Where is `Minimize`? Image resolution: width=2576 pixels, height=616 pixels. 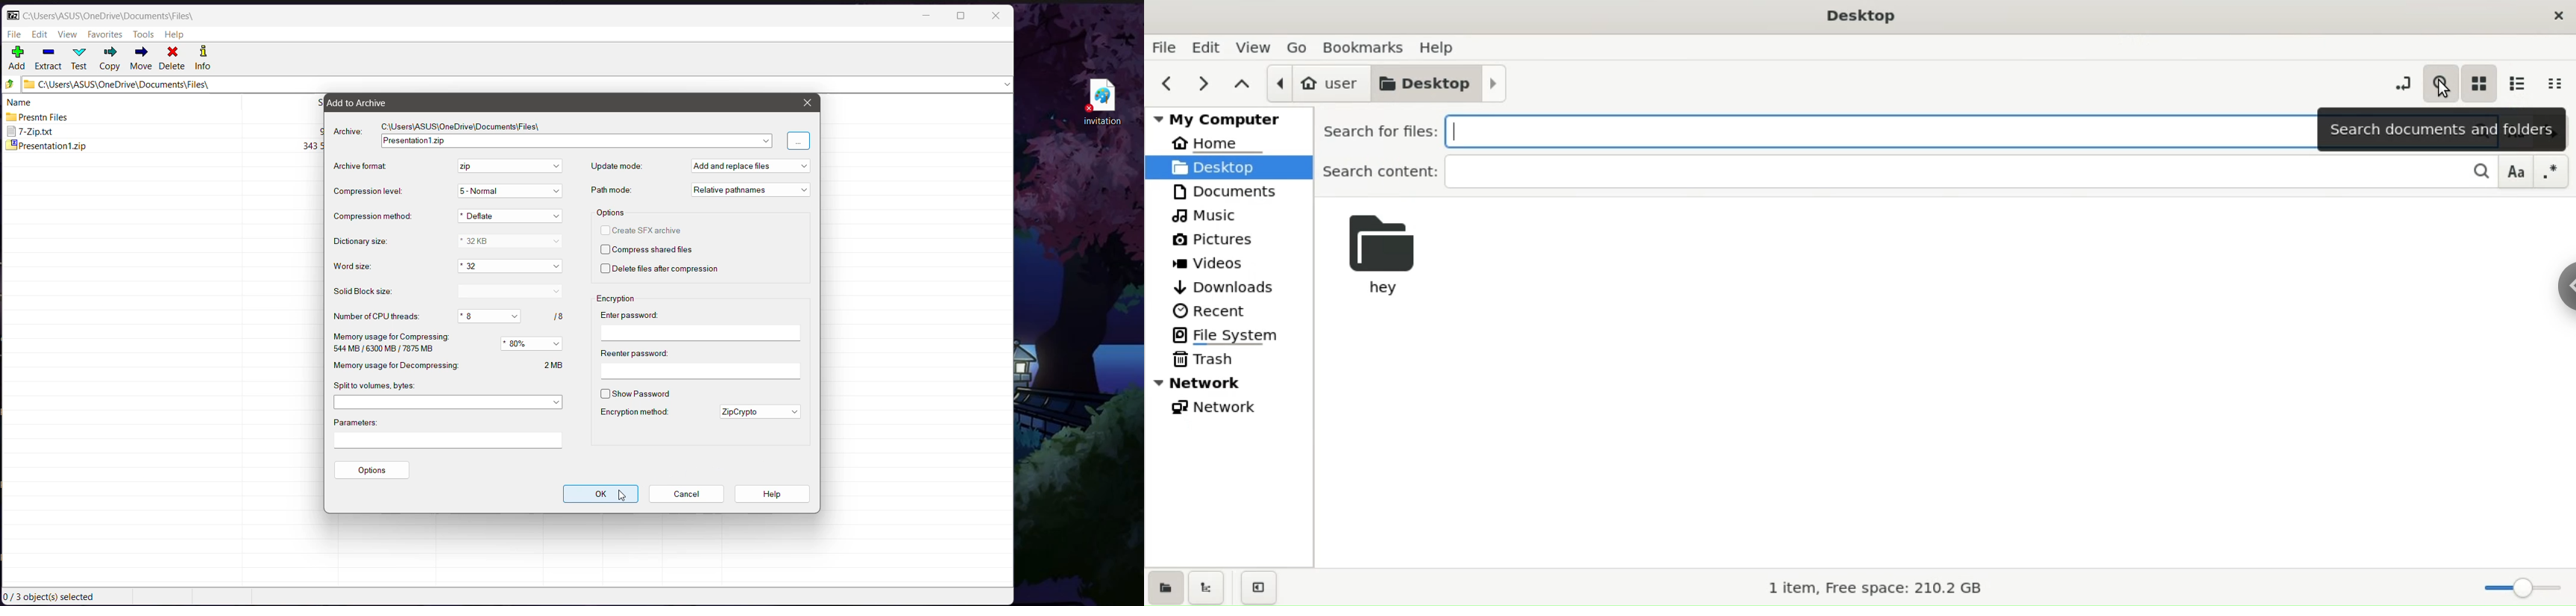
Minimize is located at coordinates (928, 16).